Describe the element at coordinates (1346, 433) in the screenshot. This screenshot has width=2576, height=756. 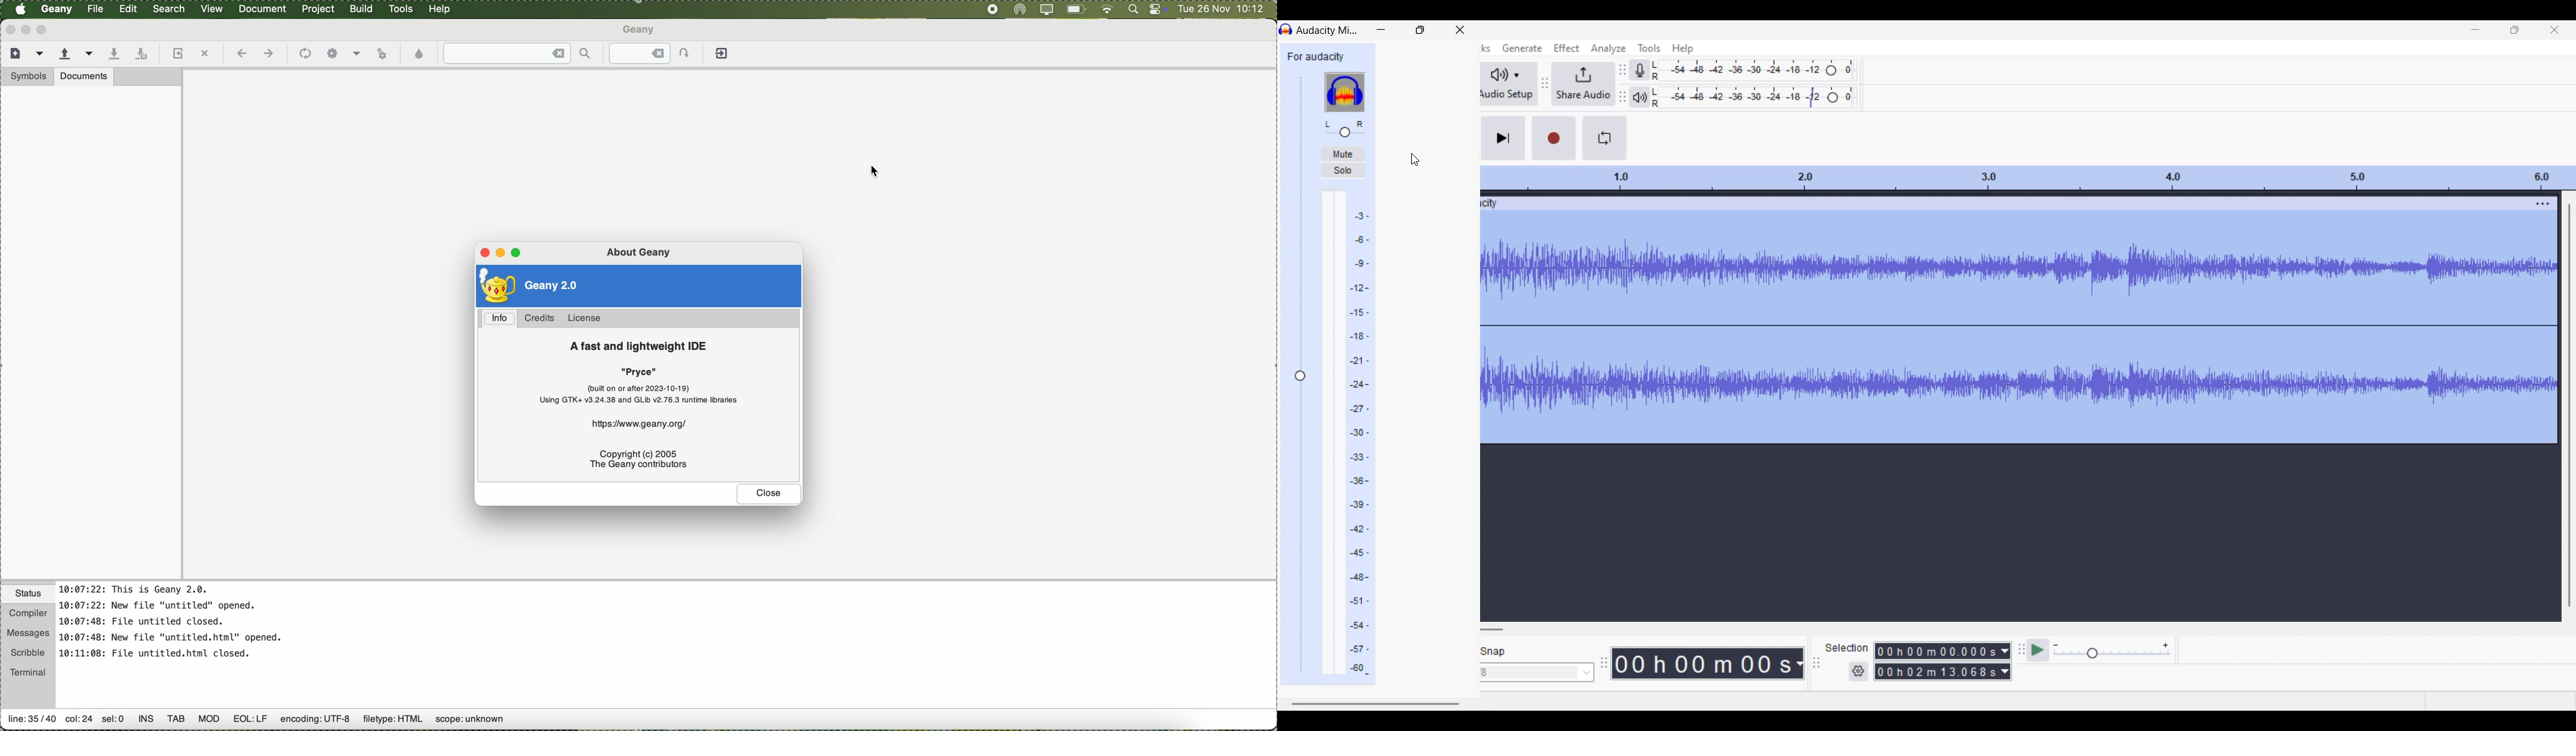
I see `Signal level meter` at that location.